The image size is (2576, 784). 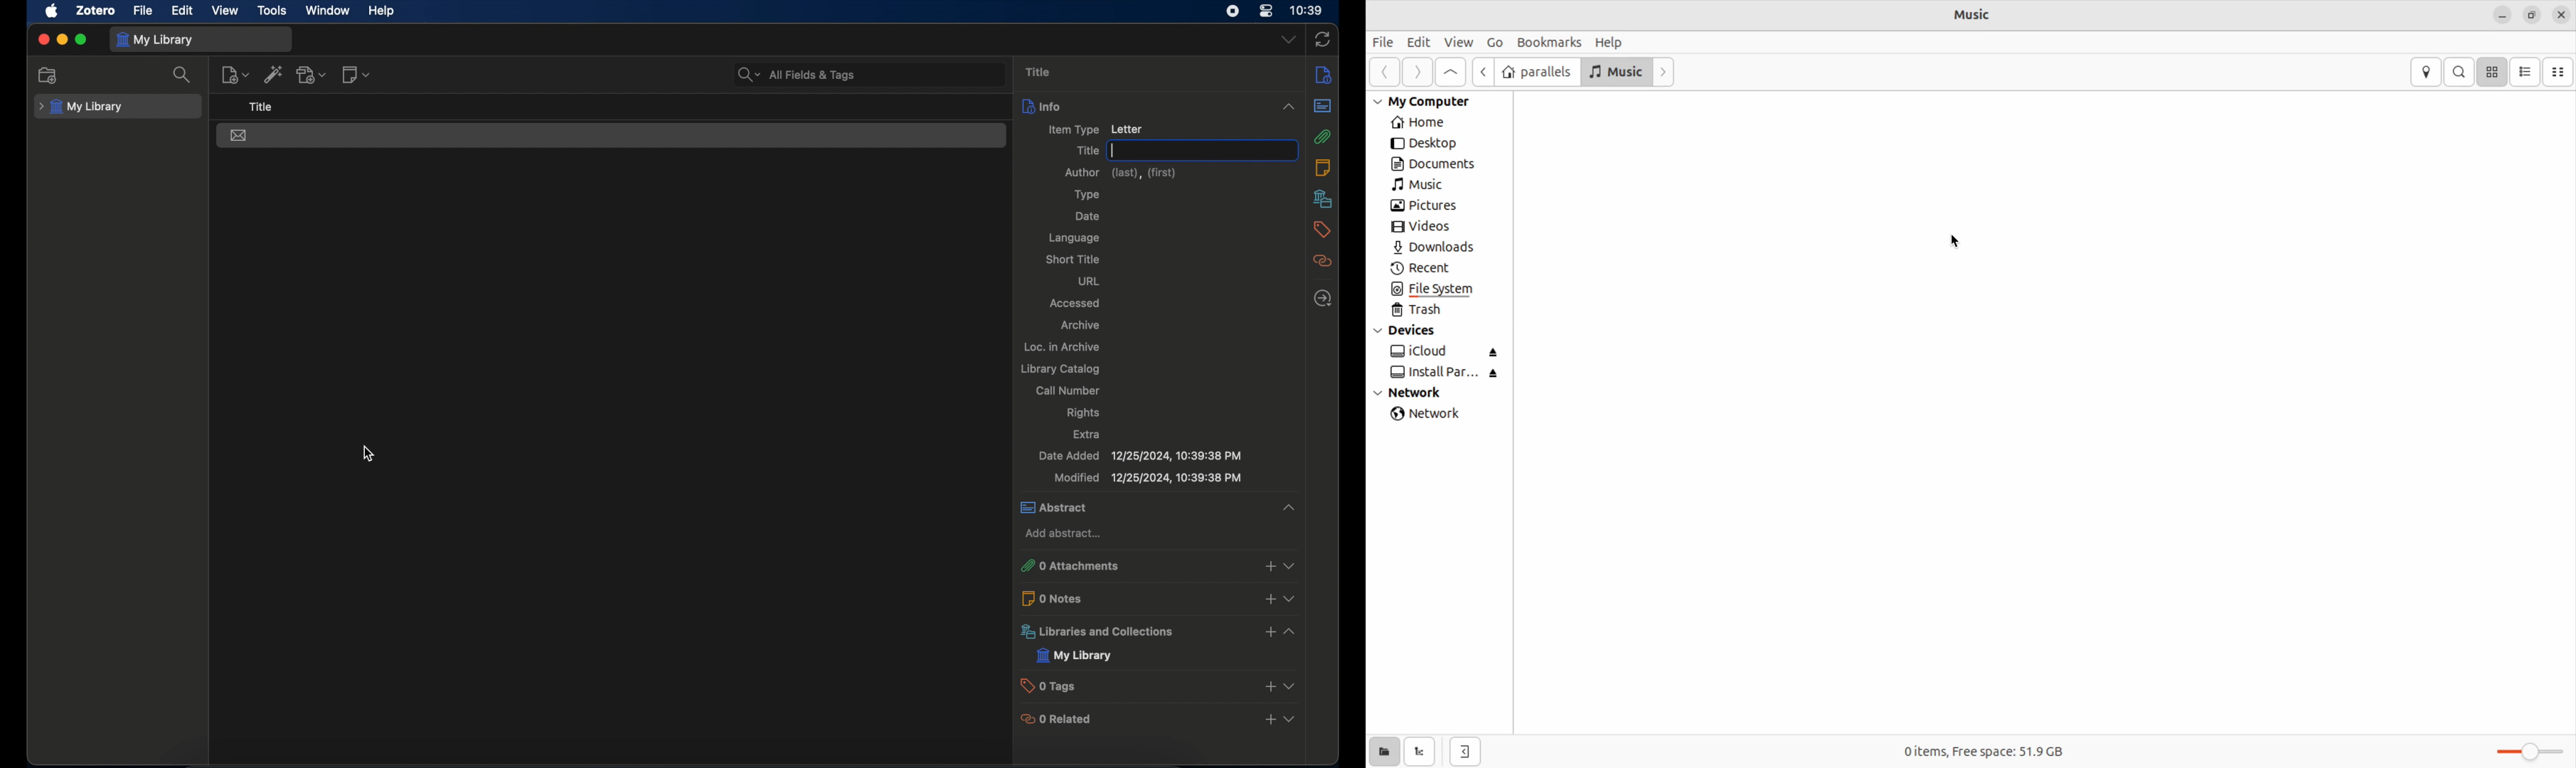 What do you see at coordinates (1073, 129) in the screenshot?
I see `item type` at bounding box center [1073, 129].